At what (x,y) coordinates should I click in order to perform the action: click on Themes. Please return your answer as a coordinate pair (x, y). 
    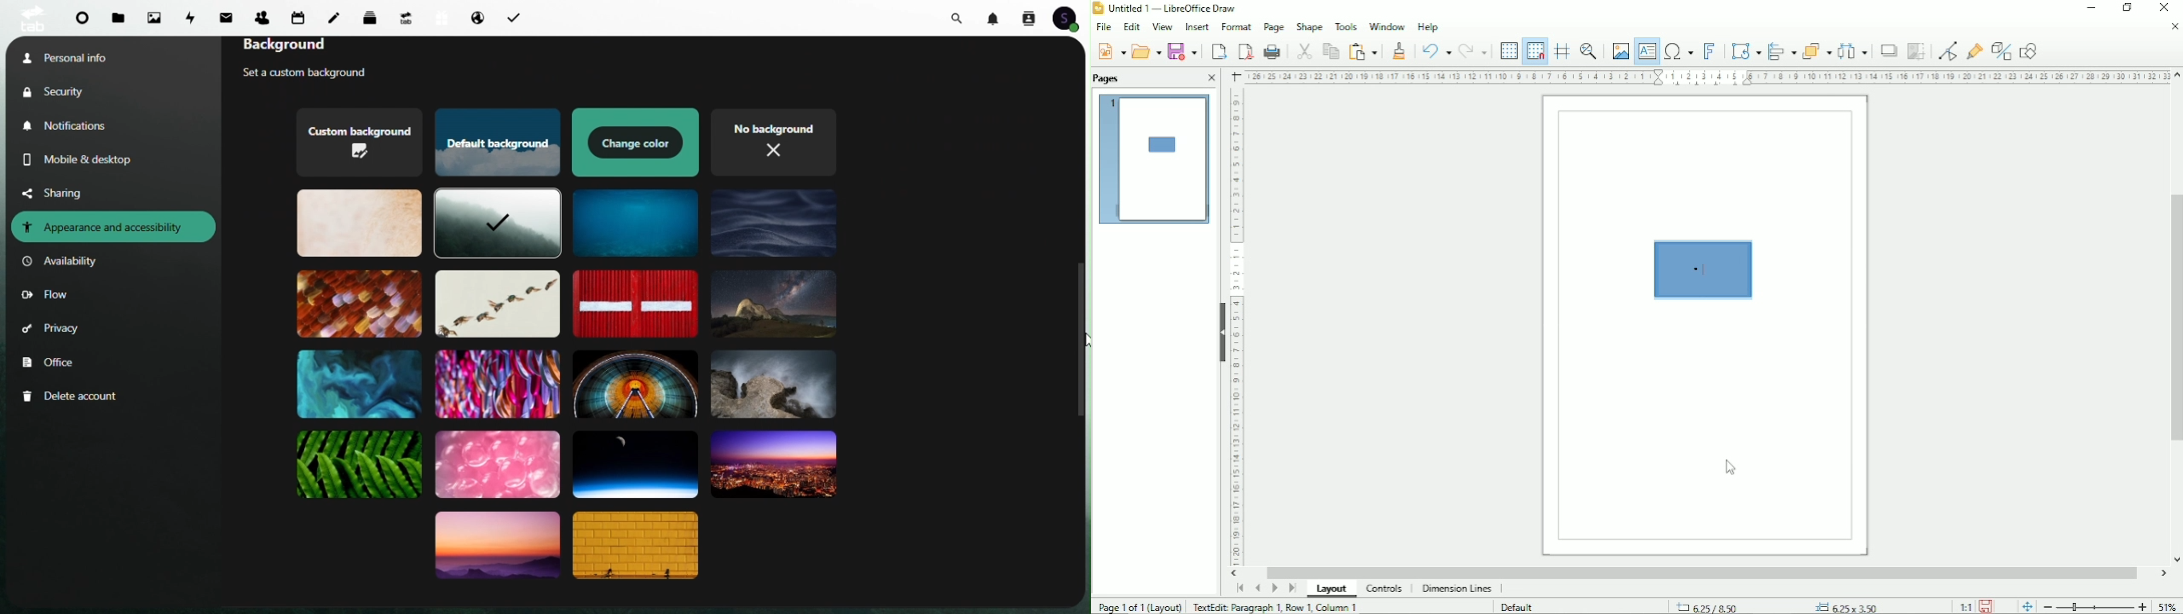
    Looking at the image, I should click on (773, 466).